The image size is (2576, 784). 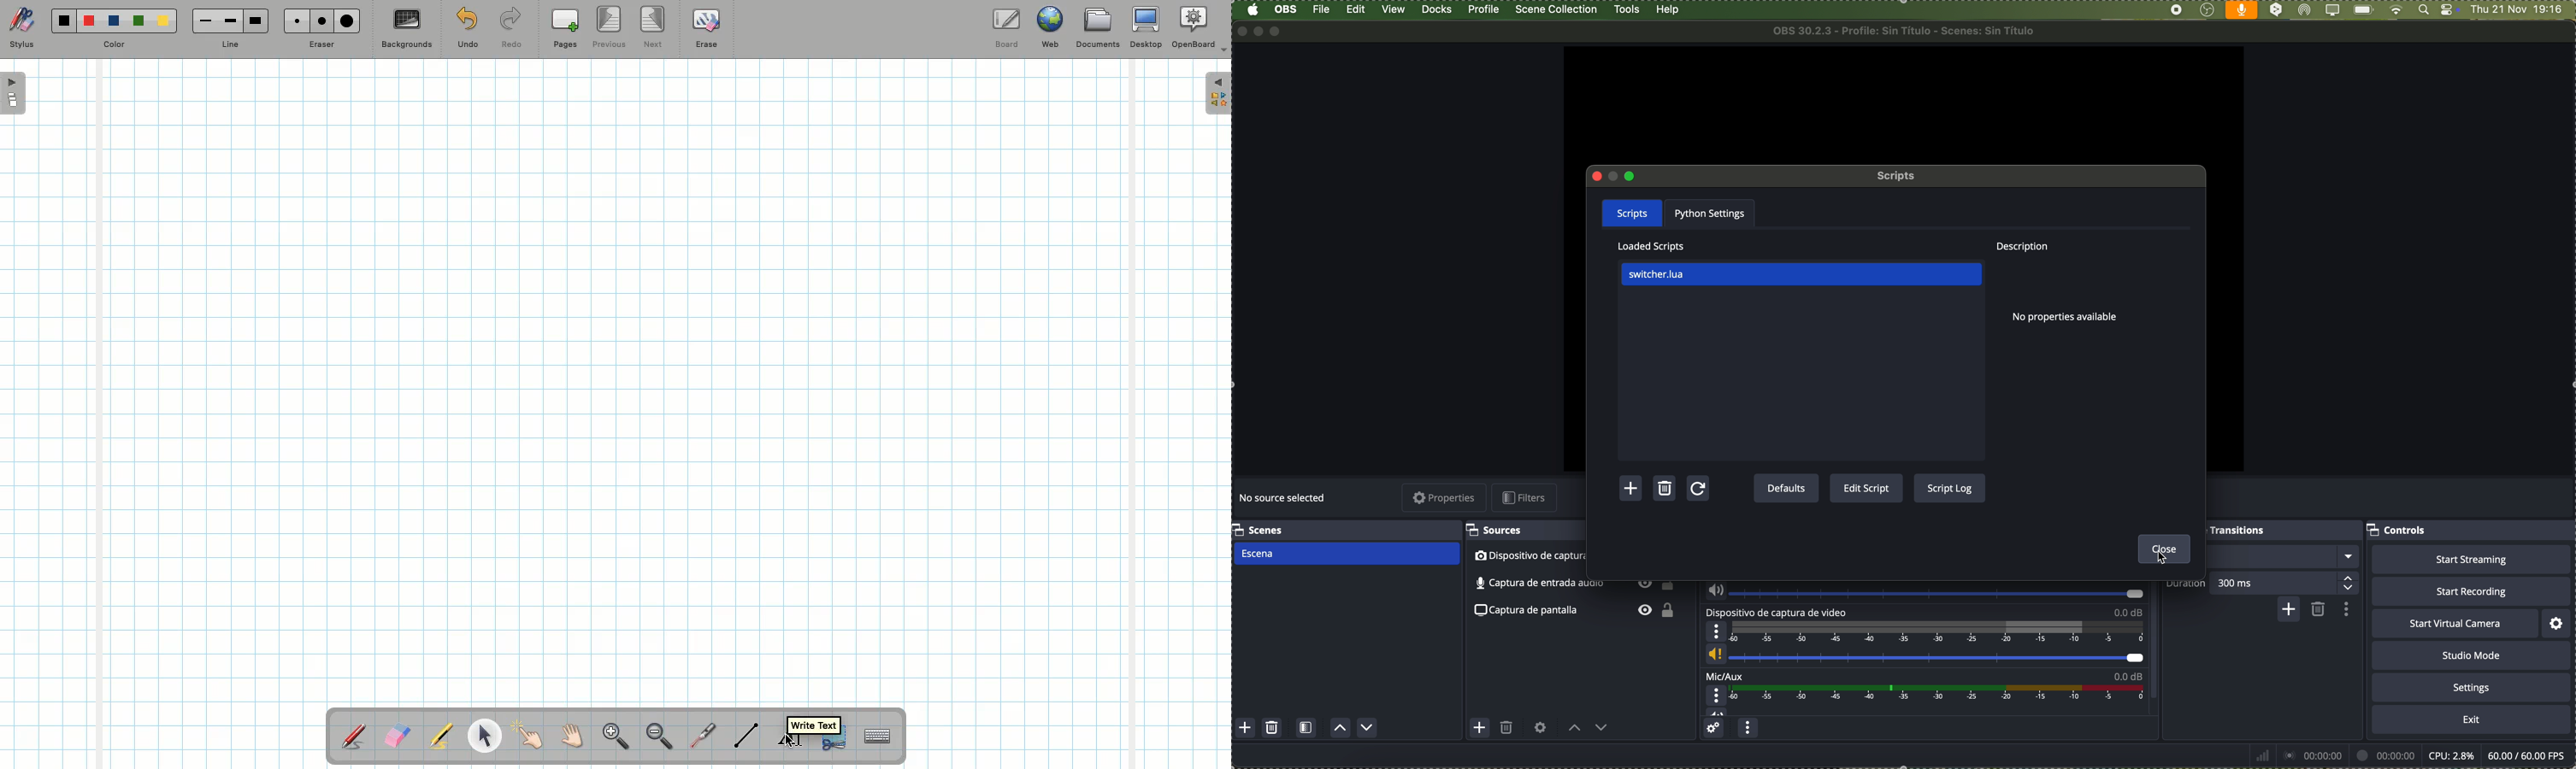 What do you see at coordinates (1666, 490) in the screenshot?
I see `delete script` at bounding box center [1666, 490].